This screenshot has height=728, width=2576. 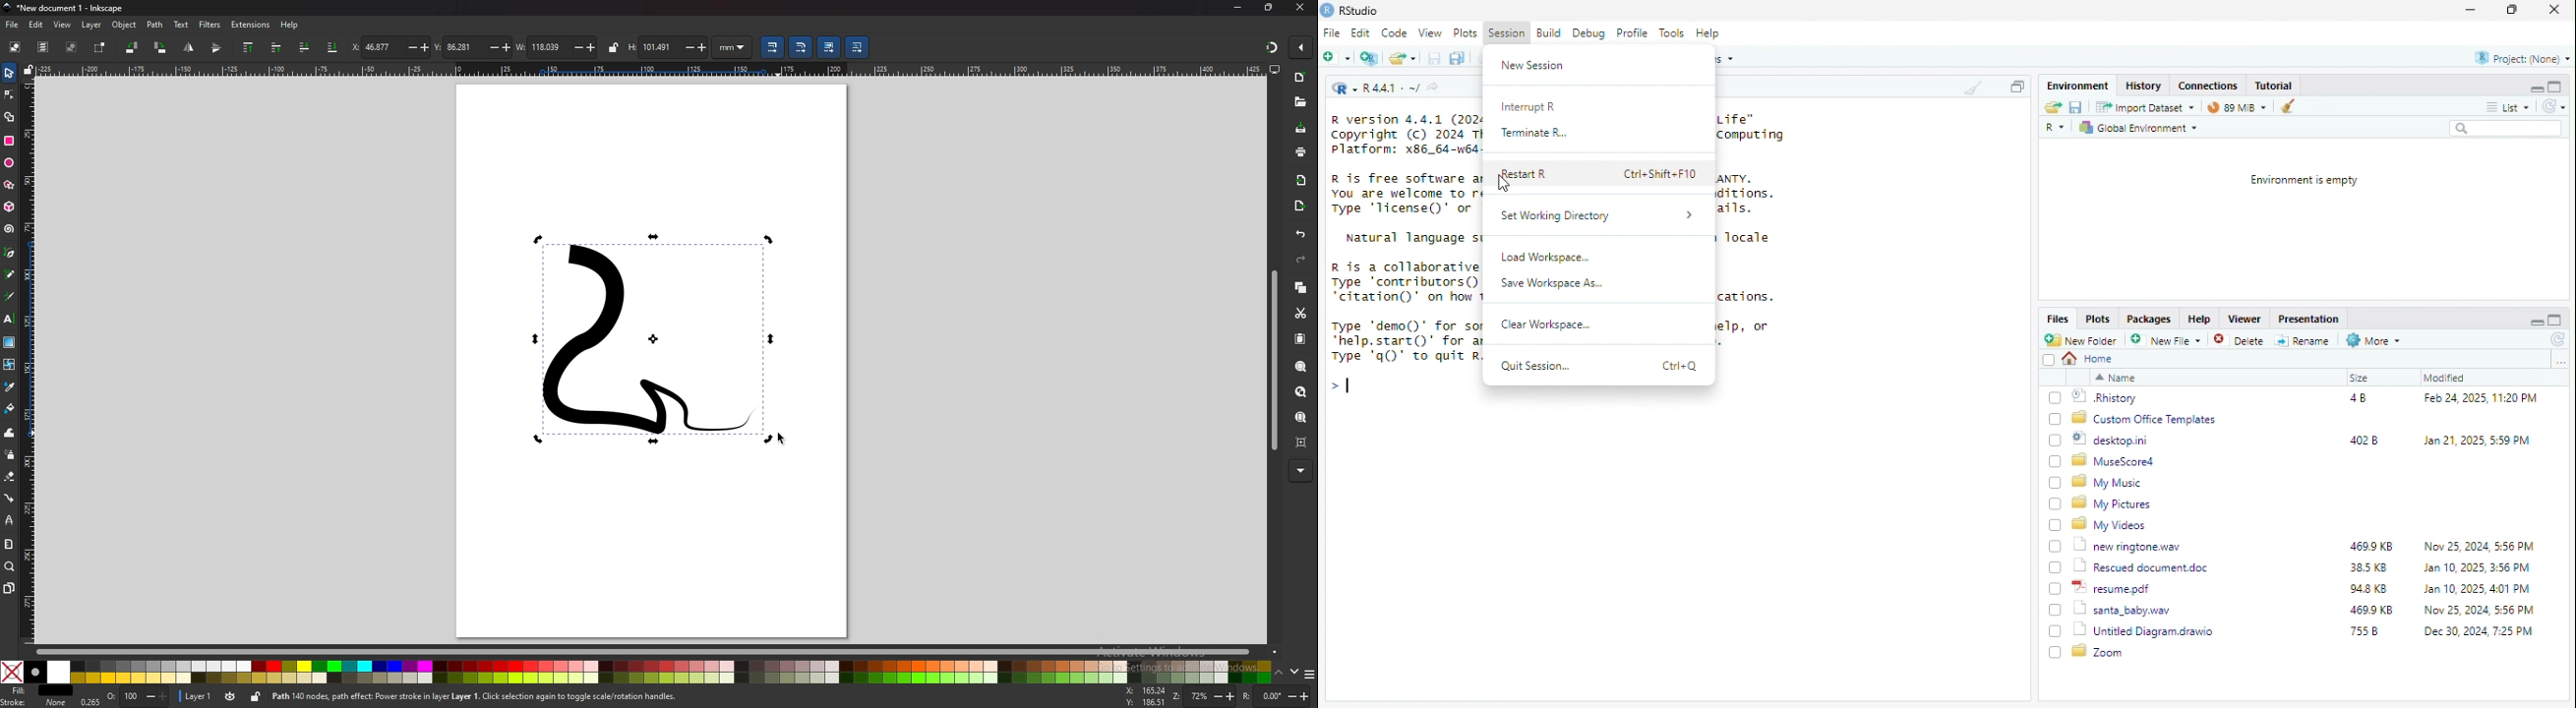 I want to click on Help, so click(x=1709, y=33).